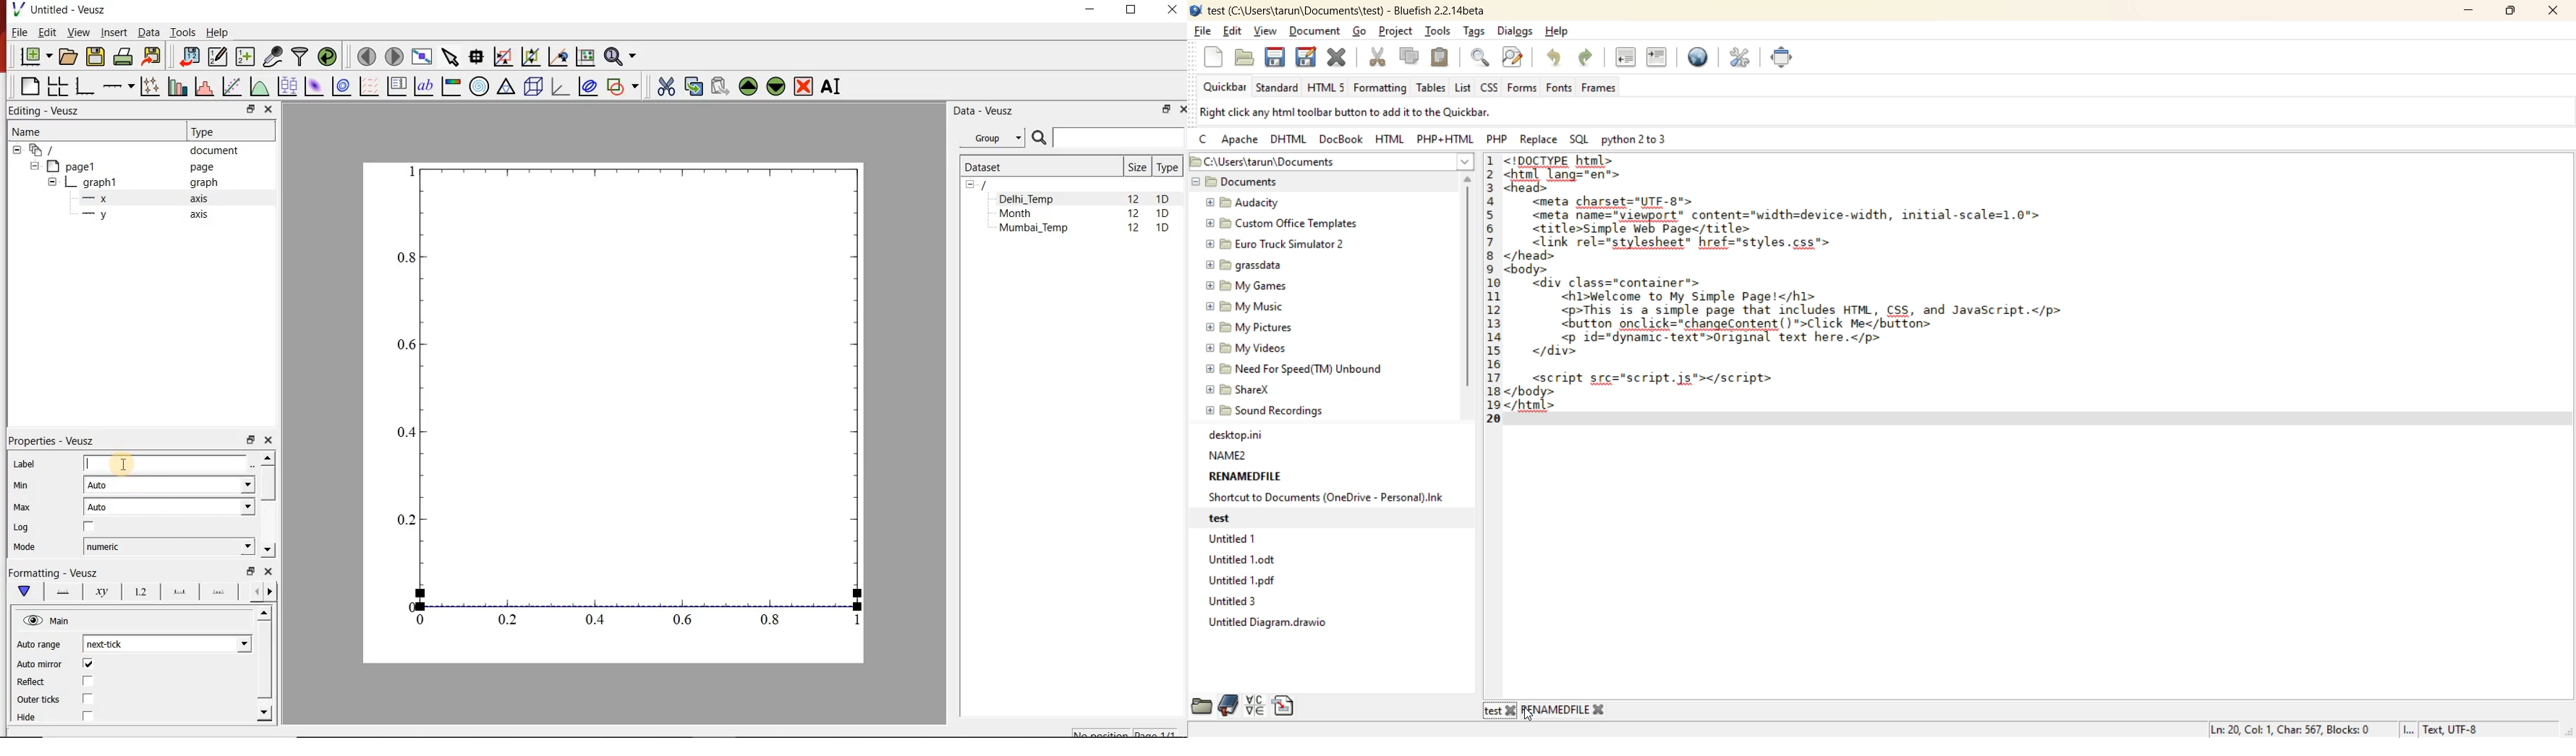 The width and height of the screenshot is (2576, 756). Describe the element at coordinates (1276, 87) in the screenshot. I see `standard` at that location.